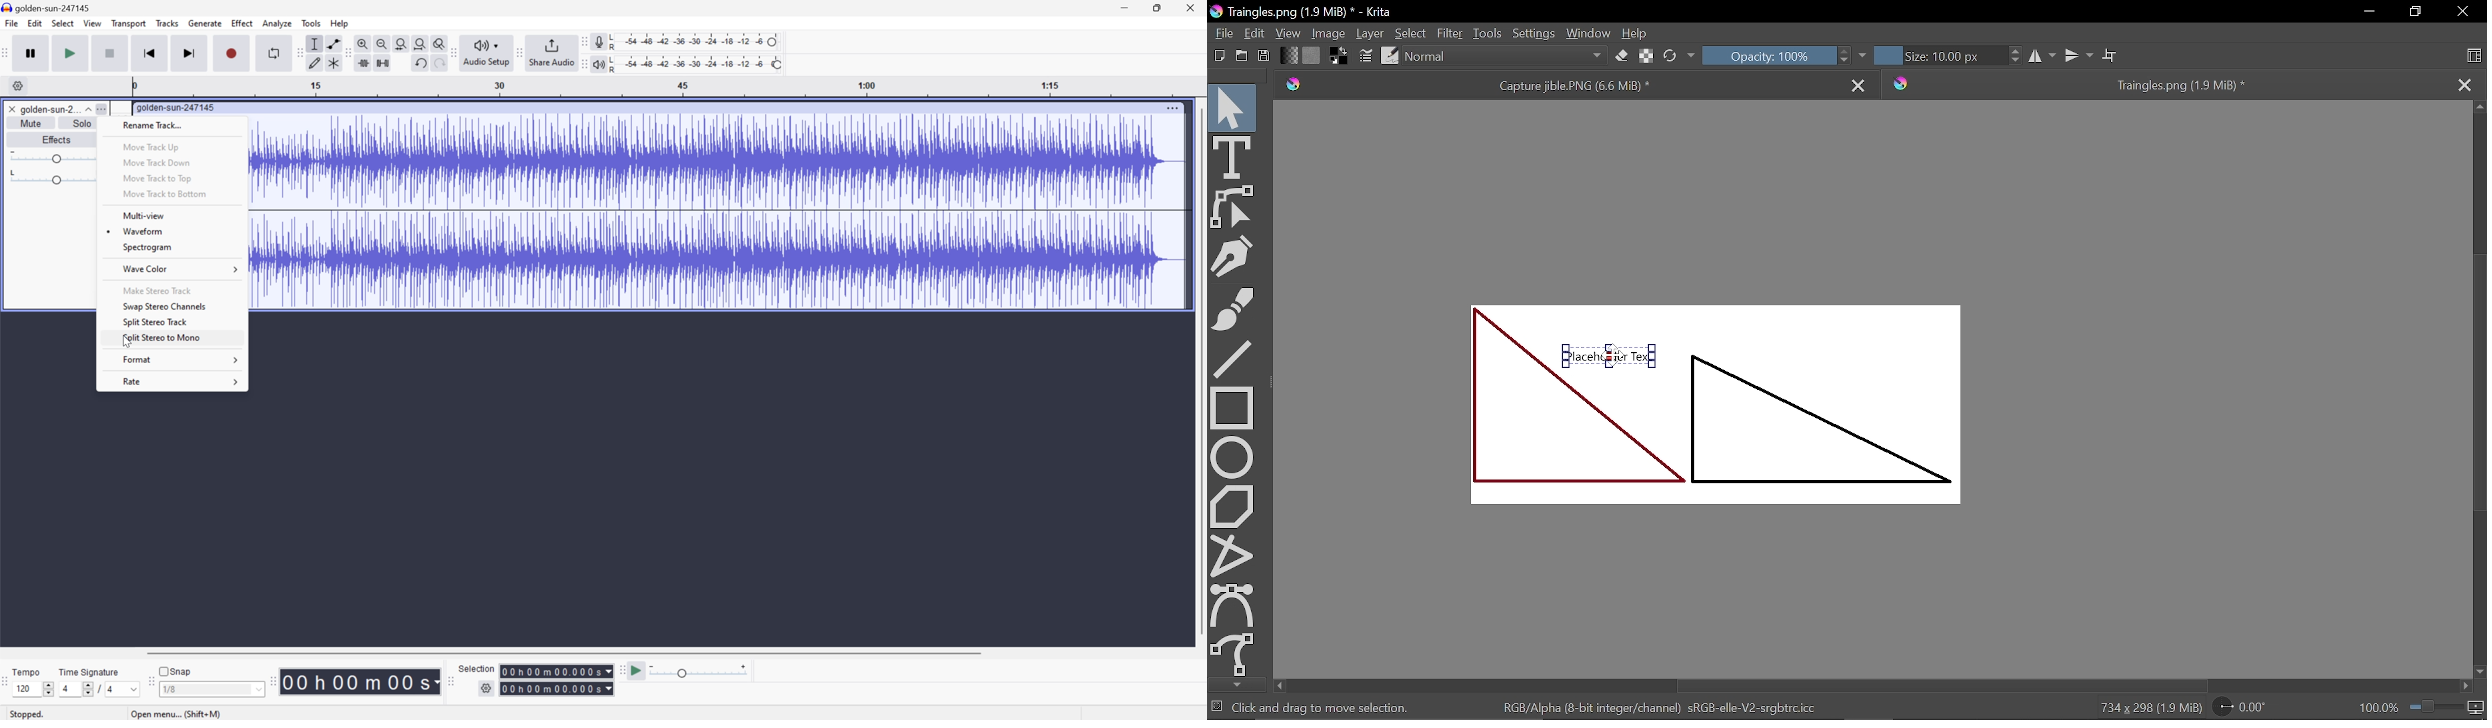  Describe the element at coordinates (1223, 34) in the screenshot. I see `File` at that location.